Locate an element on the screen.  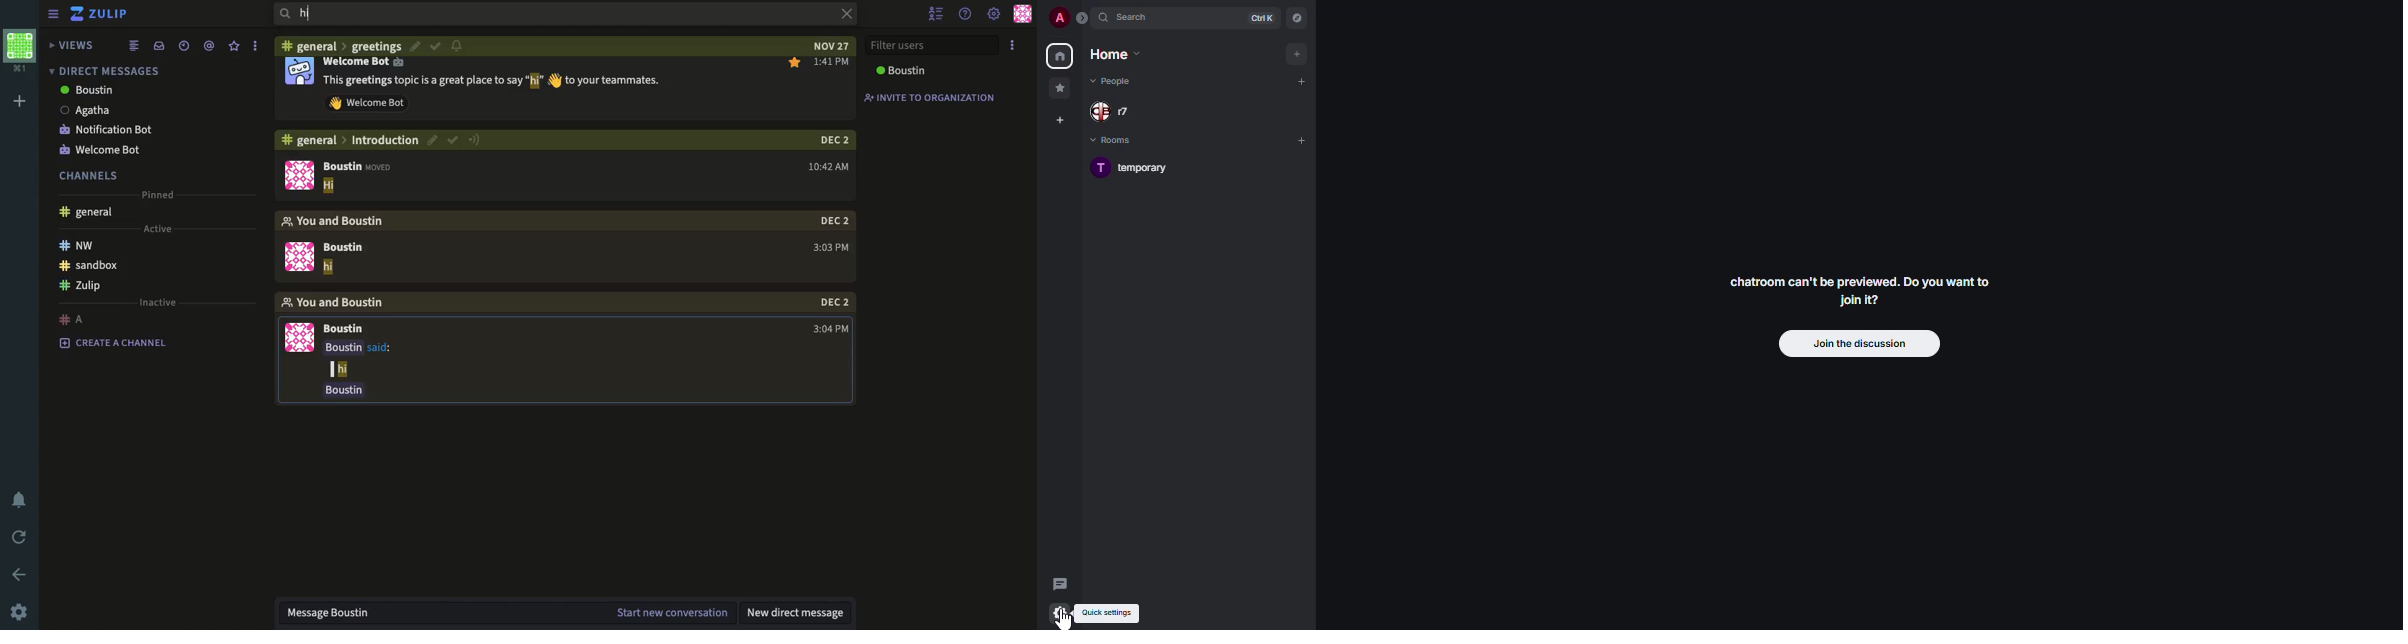
temporary is located at coordinates (1138, 168).